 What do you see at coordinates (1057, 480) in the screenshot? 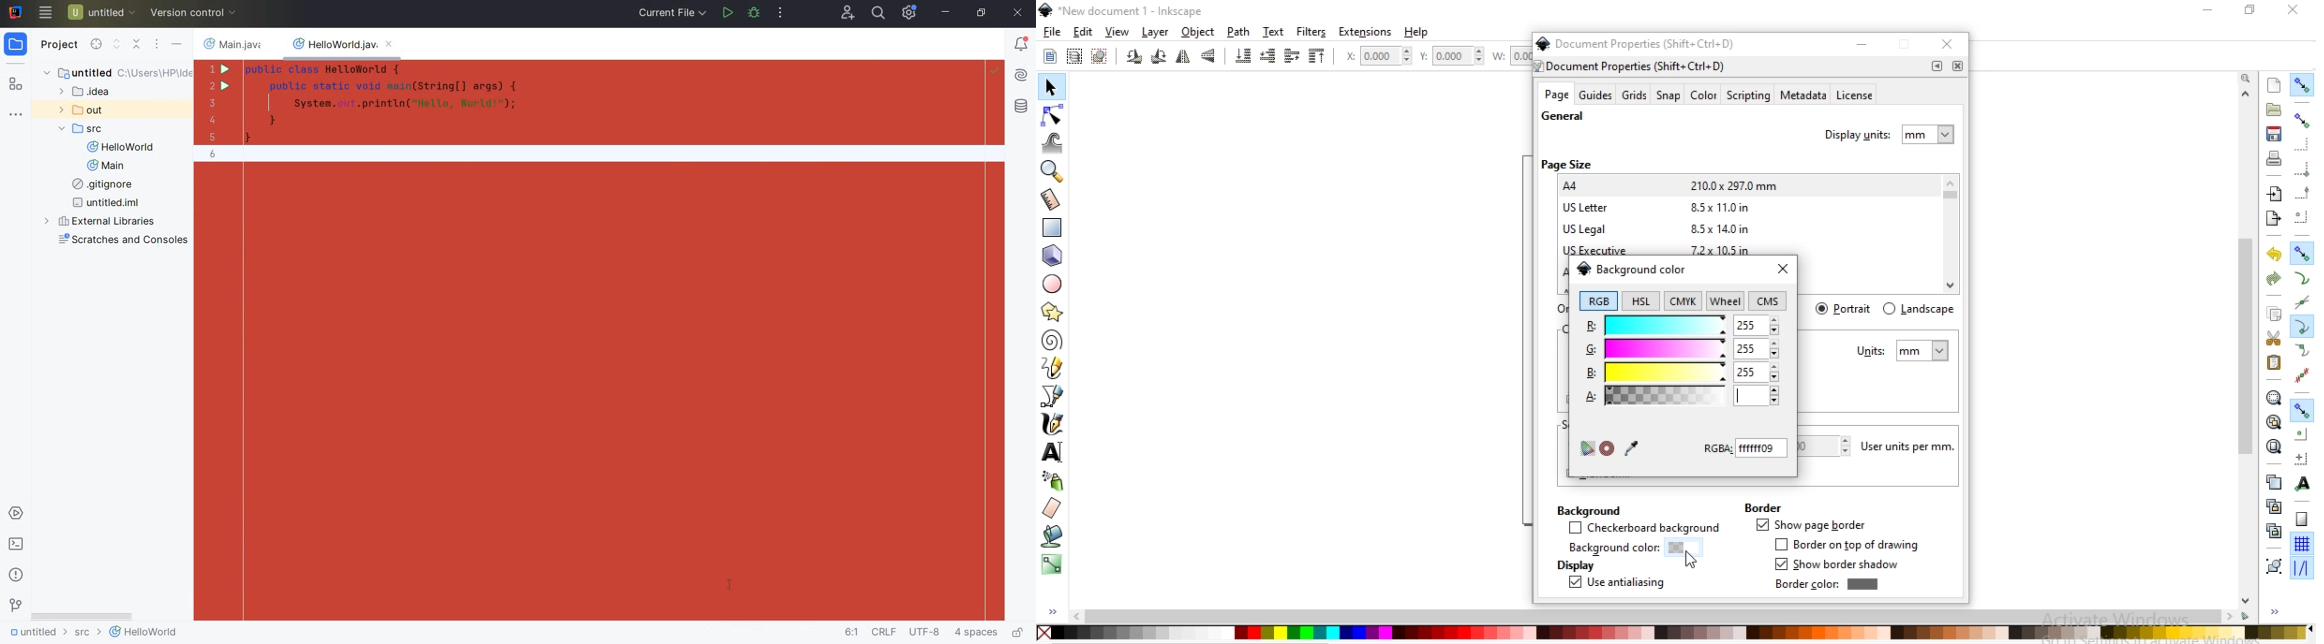
I see `spray objects by sculping or painting` at bounding box center [1057, 480].